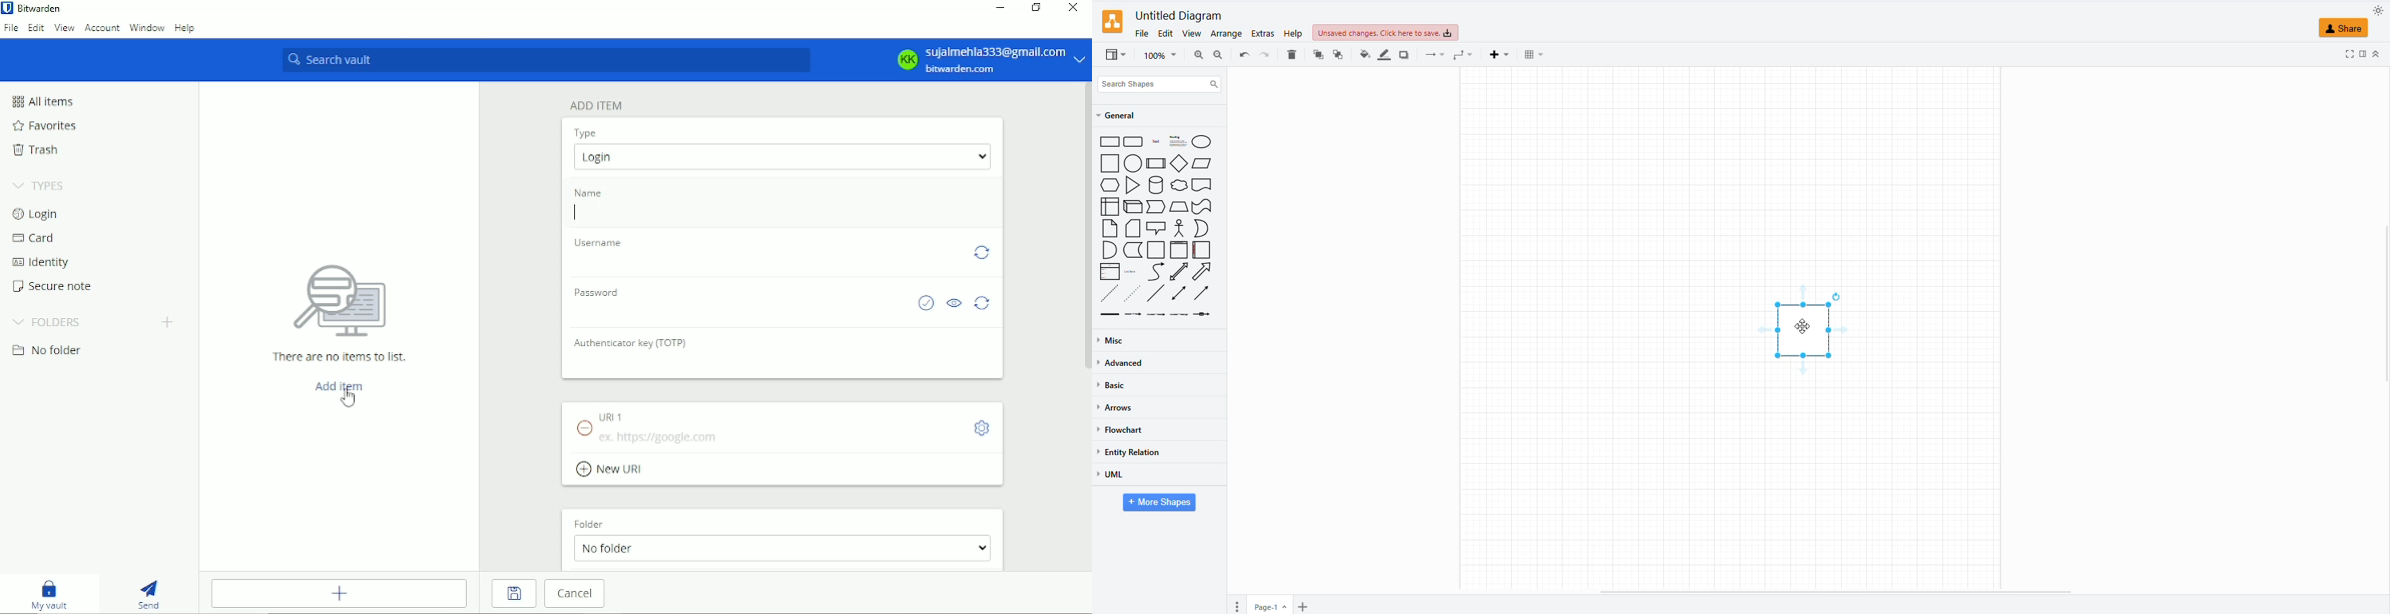  Describe the element at coordinates (1203, 185) in the screenshot. I see `document` at that location.